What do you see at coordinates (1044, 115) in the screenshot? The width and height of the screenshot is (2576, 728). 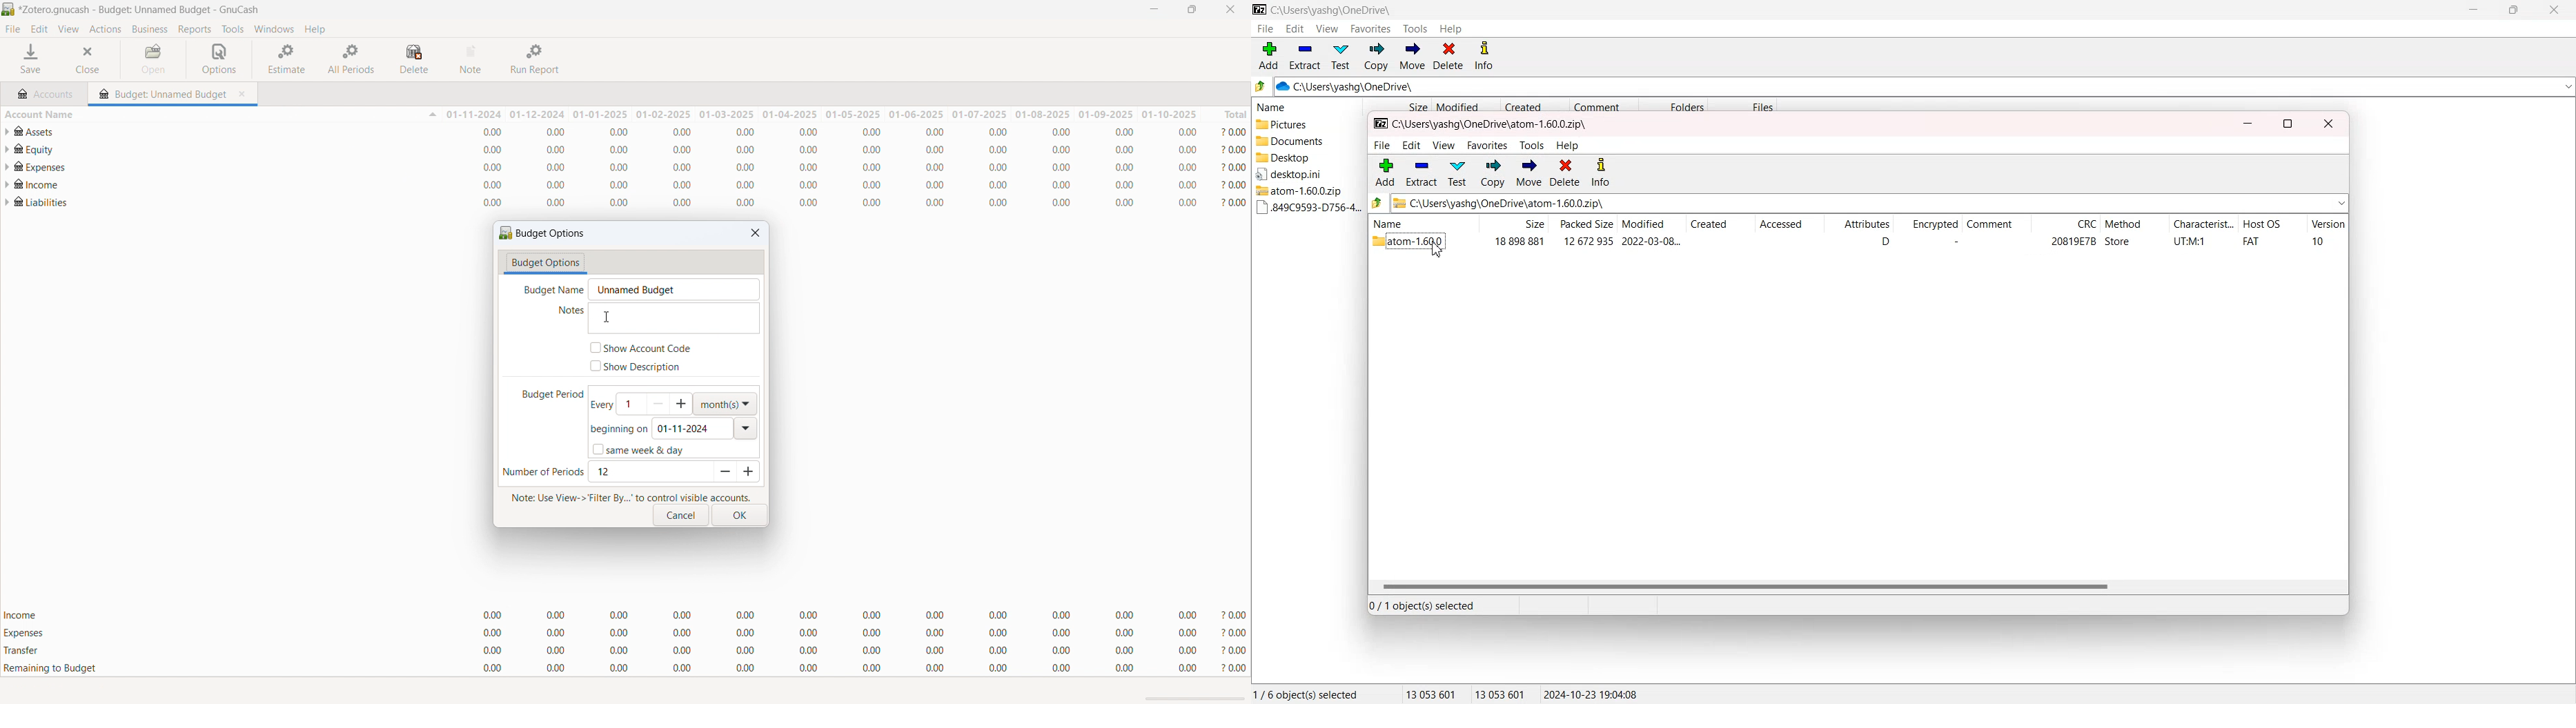 I see `01-08-2025` at bounding box center [1044, 115].